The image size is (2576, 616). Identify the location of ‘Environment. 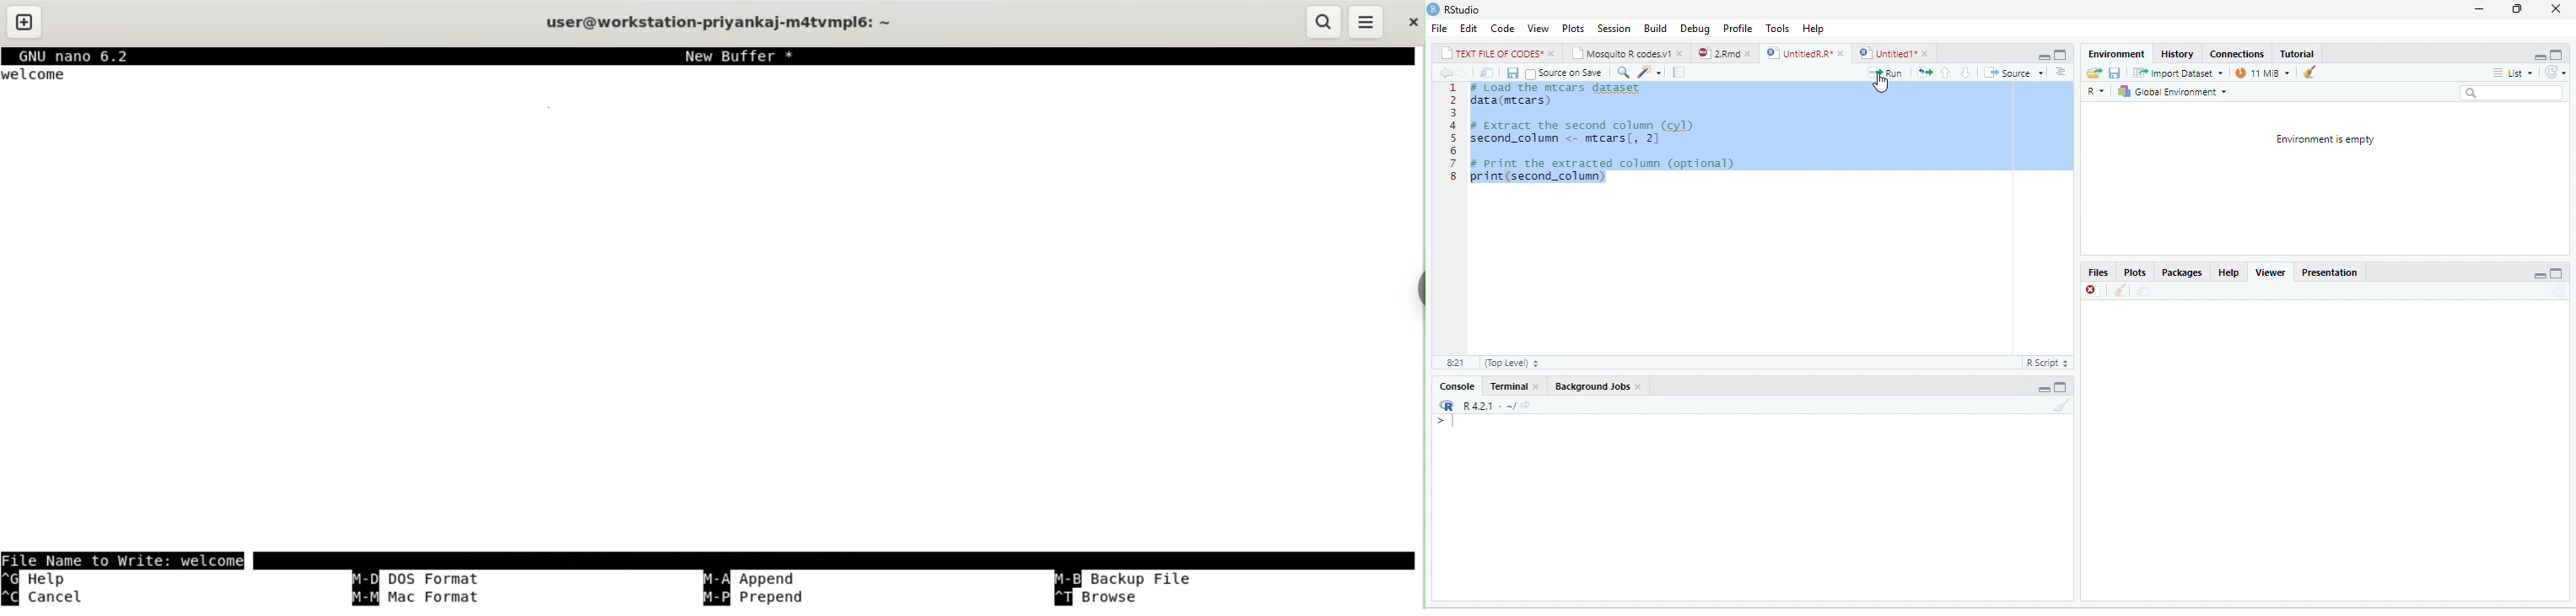
(2115, 54).